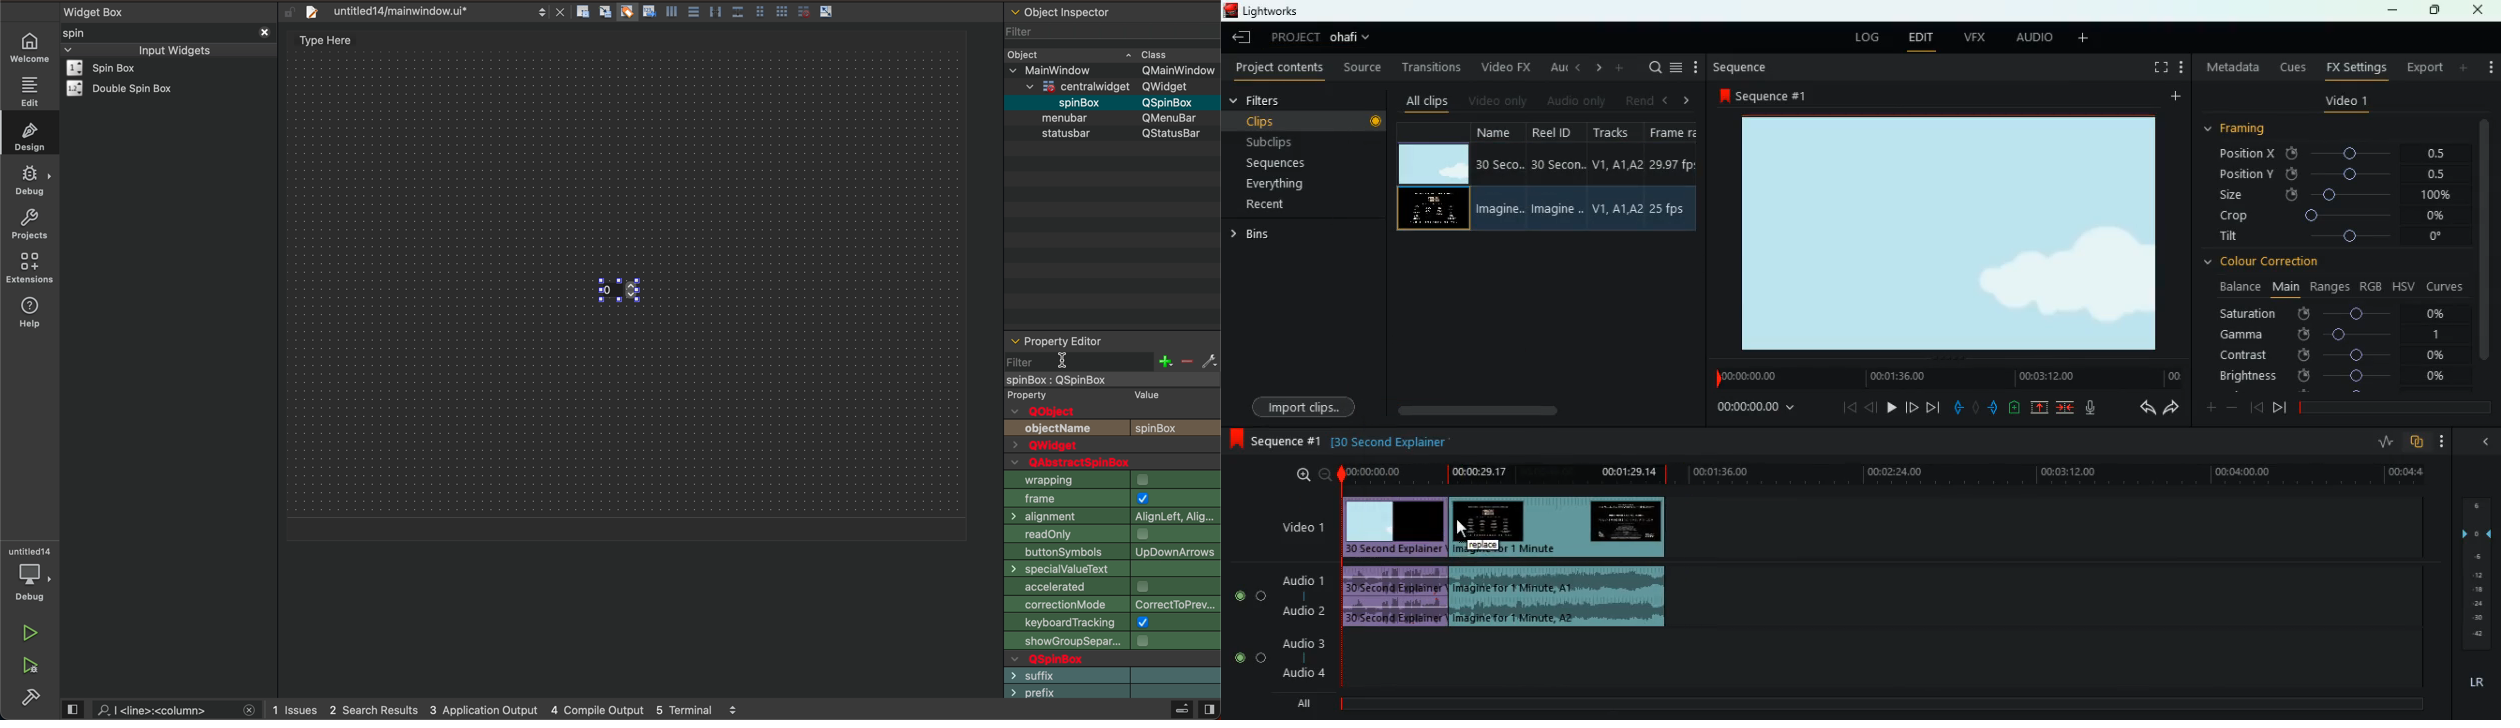  What do you see at coordinates (1307, 405) in the screenshot?
I see `import clips` at bounding box center [1307, 405].